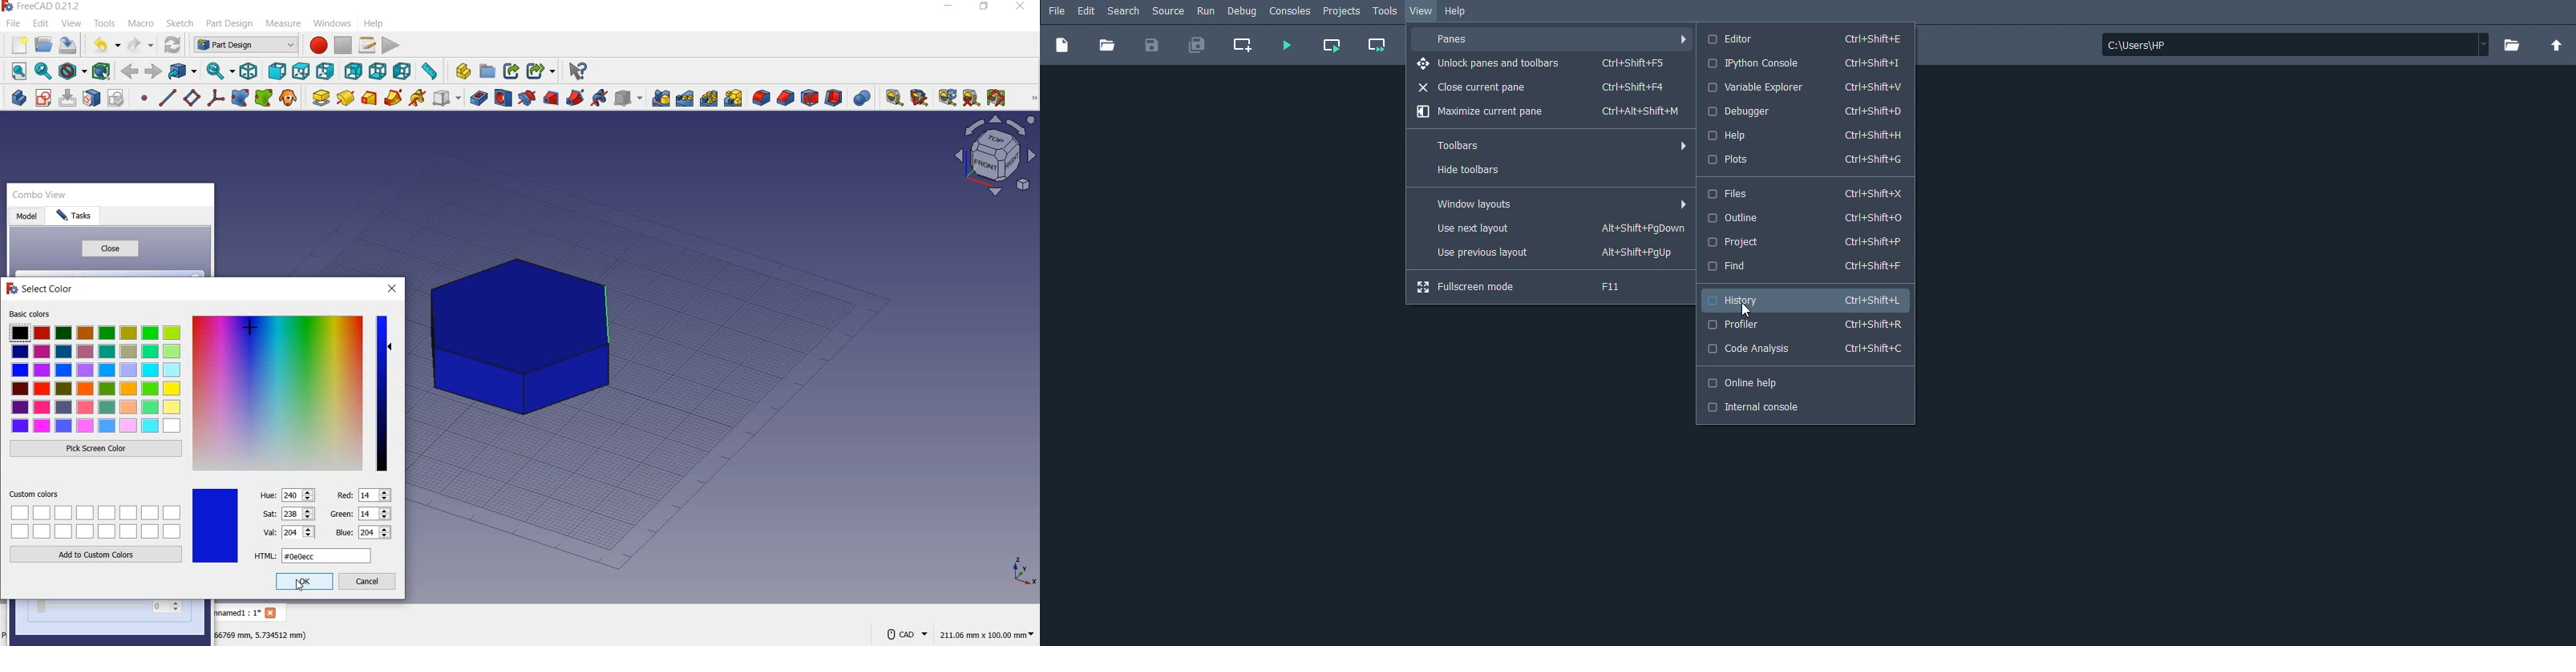 The width and height of the screenshot is (2576, 672). Describe the element at coordinates (949, 8) in the screenshot. I see `MINIMIZE` at that location.